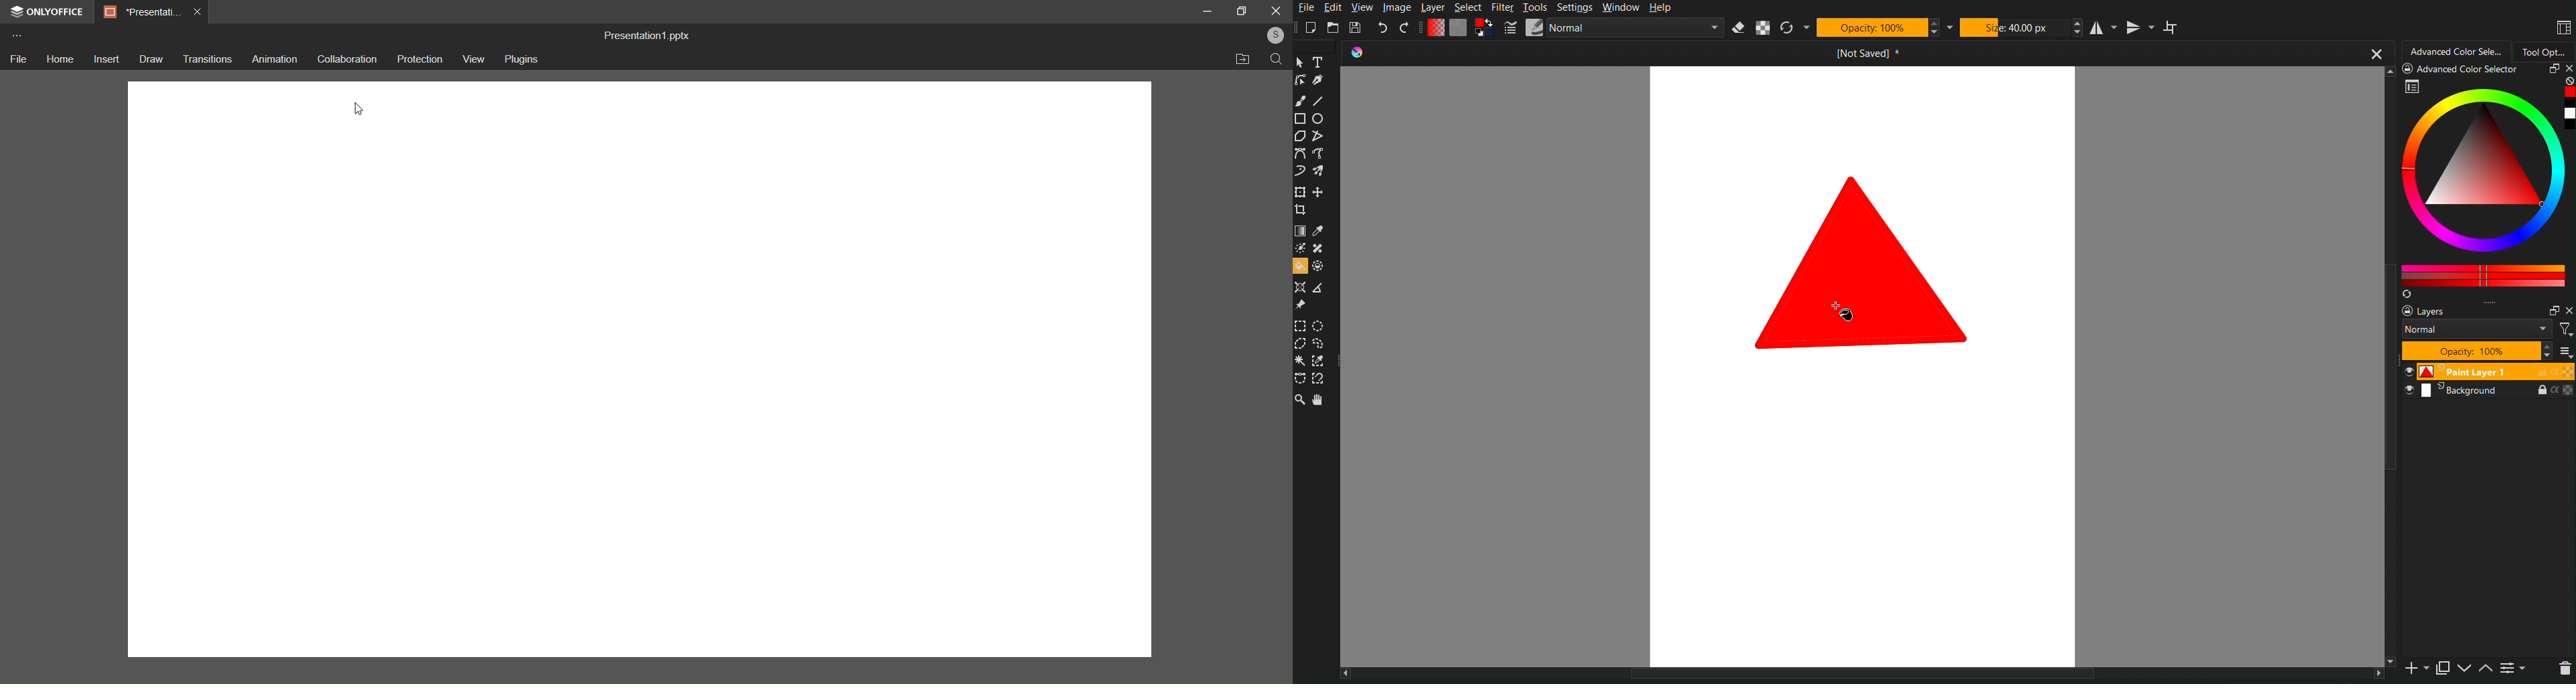 The height and width of the screenshot is (700, 2576). I want to click on cursor, so click(1850, 312).